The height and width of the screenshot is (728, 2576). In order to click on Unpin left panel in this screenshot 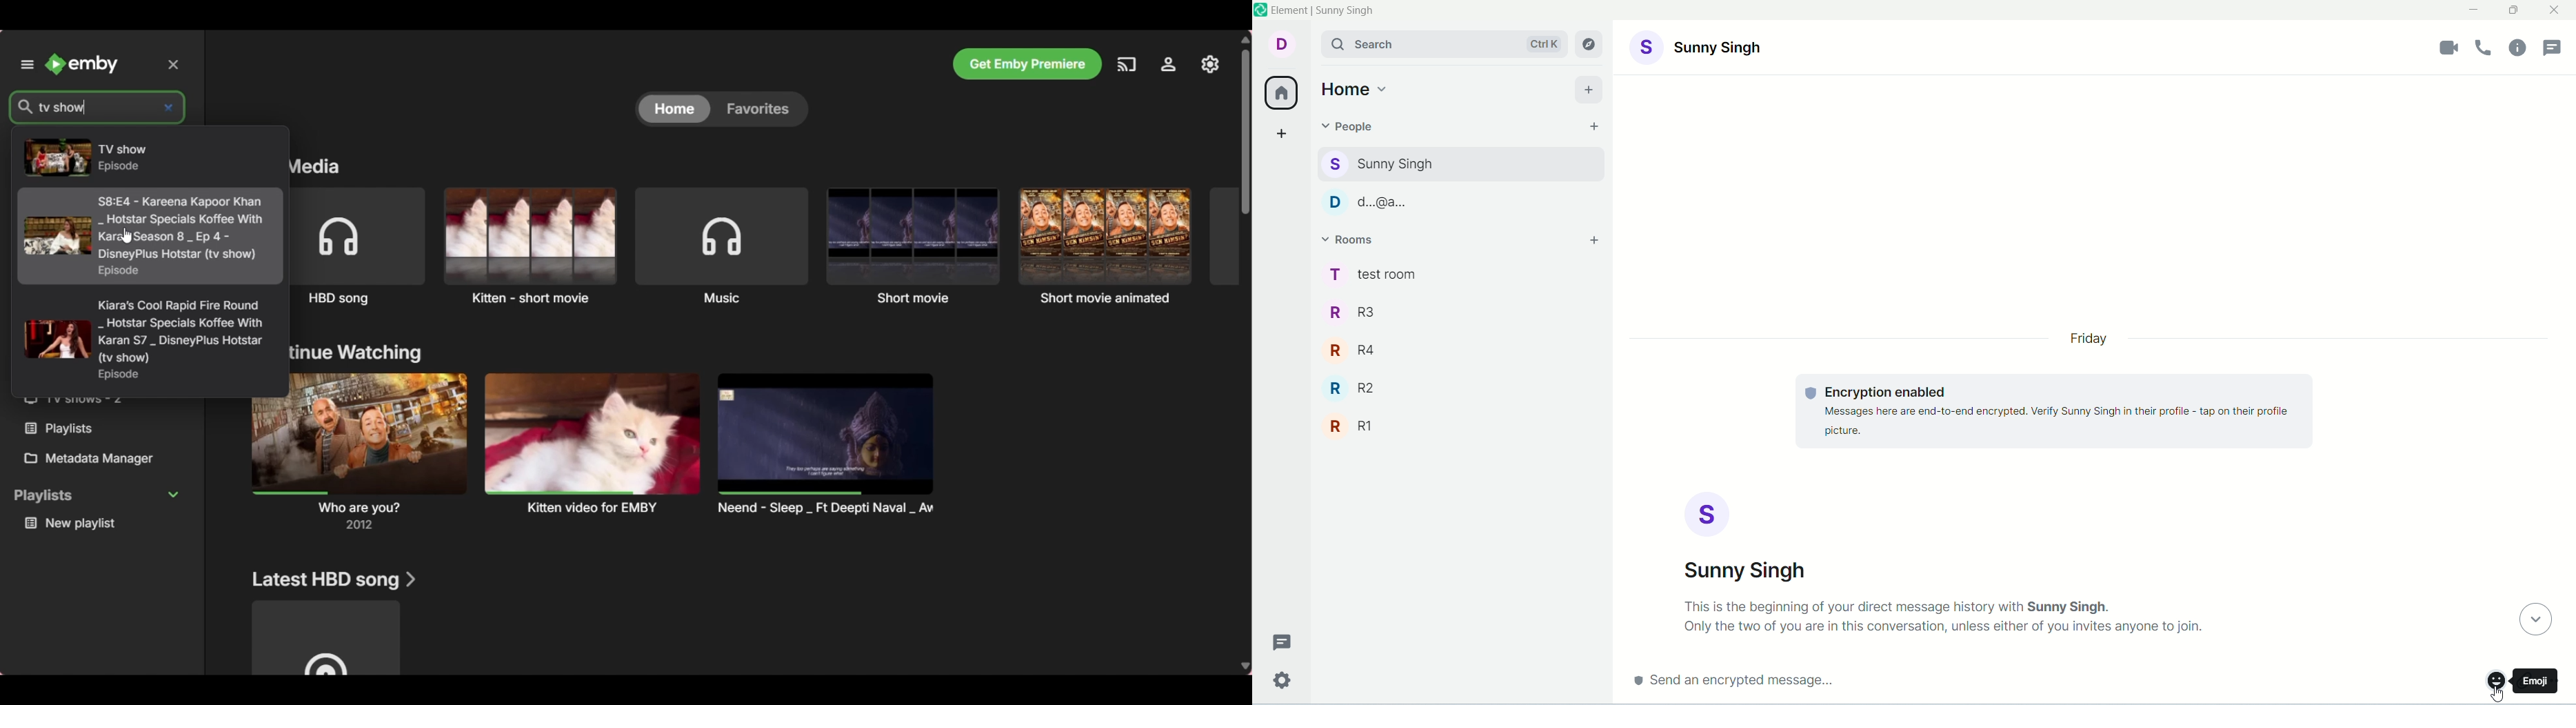, I will do `click(27, 64)`.